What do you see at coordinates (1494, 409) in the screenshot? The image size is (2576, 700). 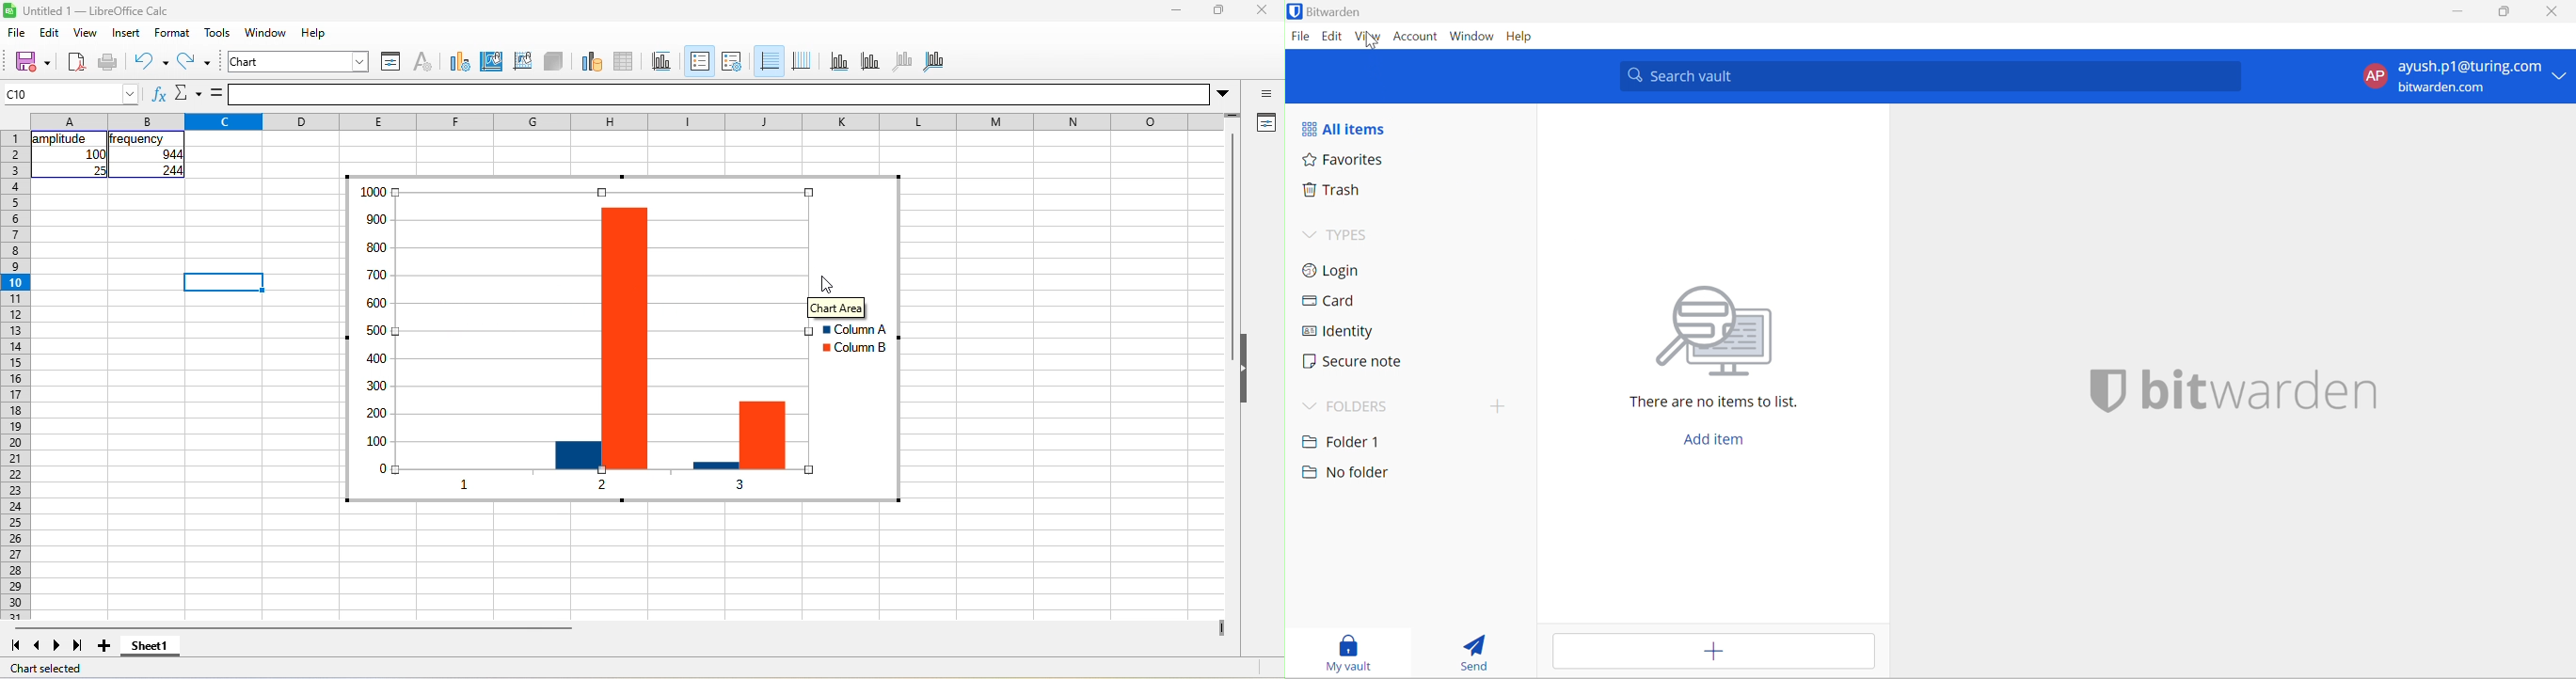 I see `create folder` at bounding box center [1494, 409].